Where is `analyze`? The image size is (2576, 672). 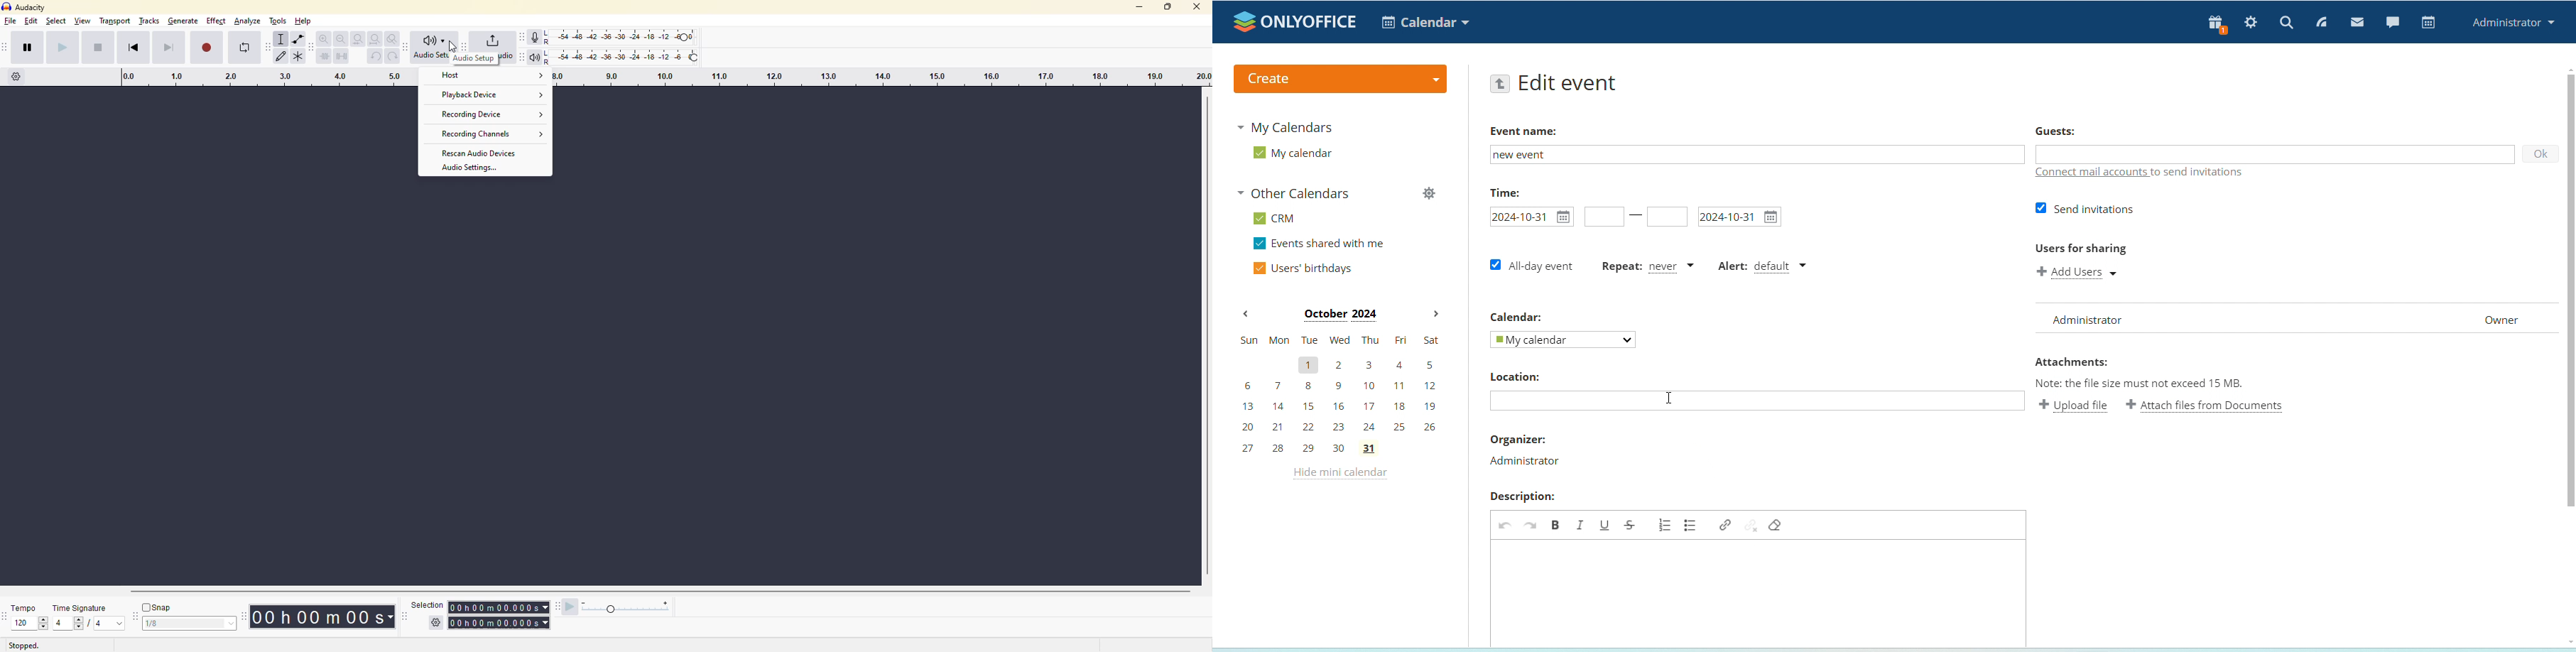
analyze is located at coordinates (245, 22).